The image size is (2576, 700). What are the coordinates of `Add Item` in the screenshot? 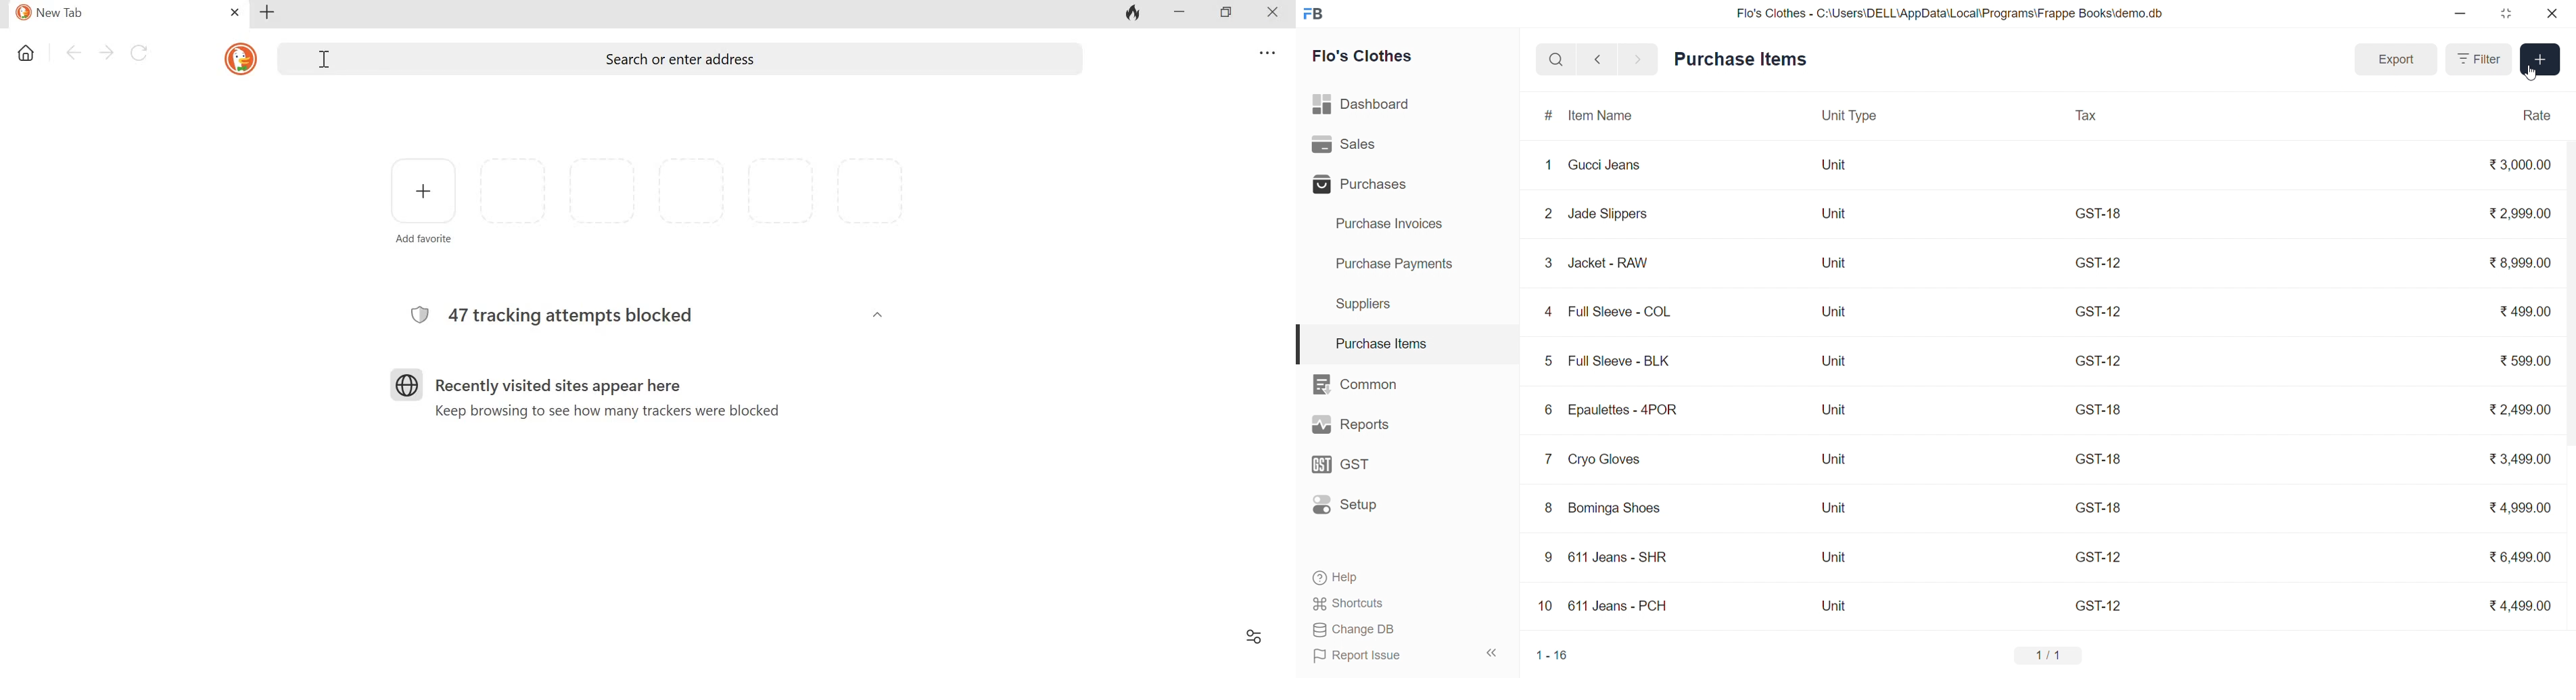 It's located at (2537, 60).